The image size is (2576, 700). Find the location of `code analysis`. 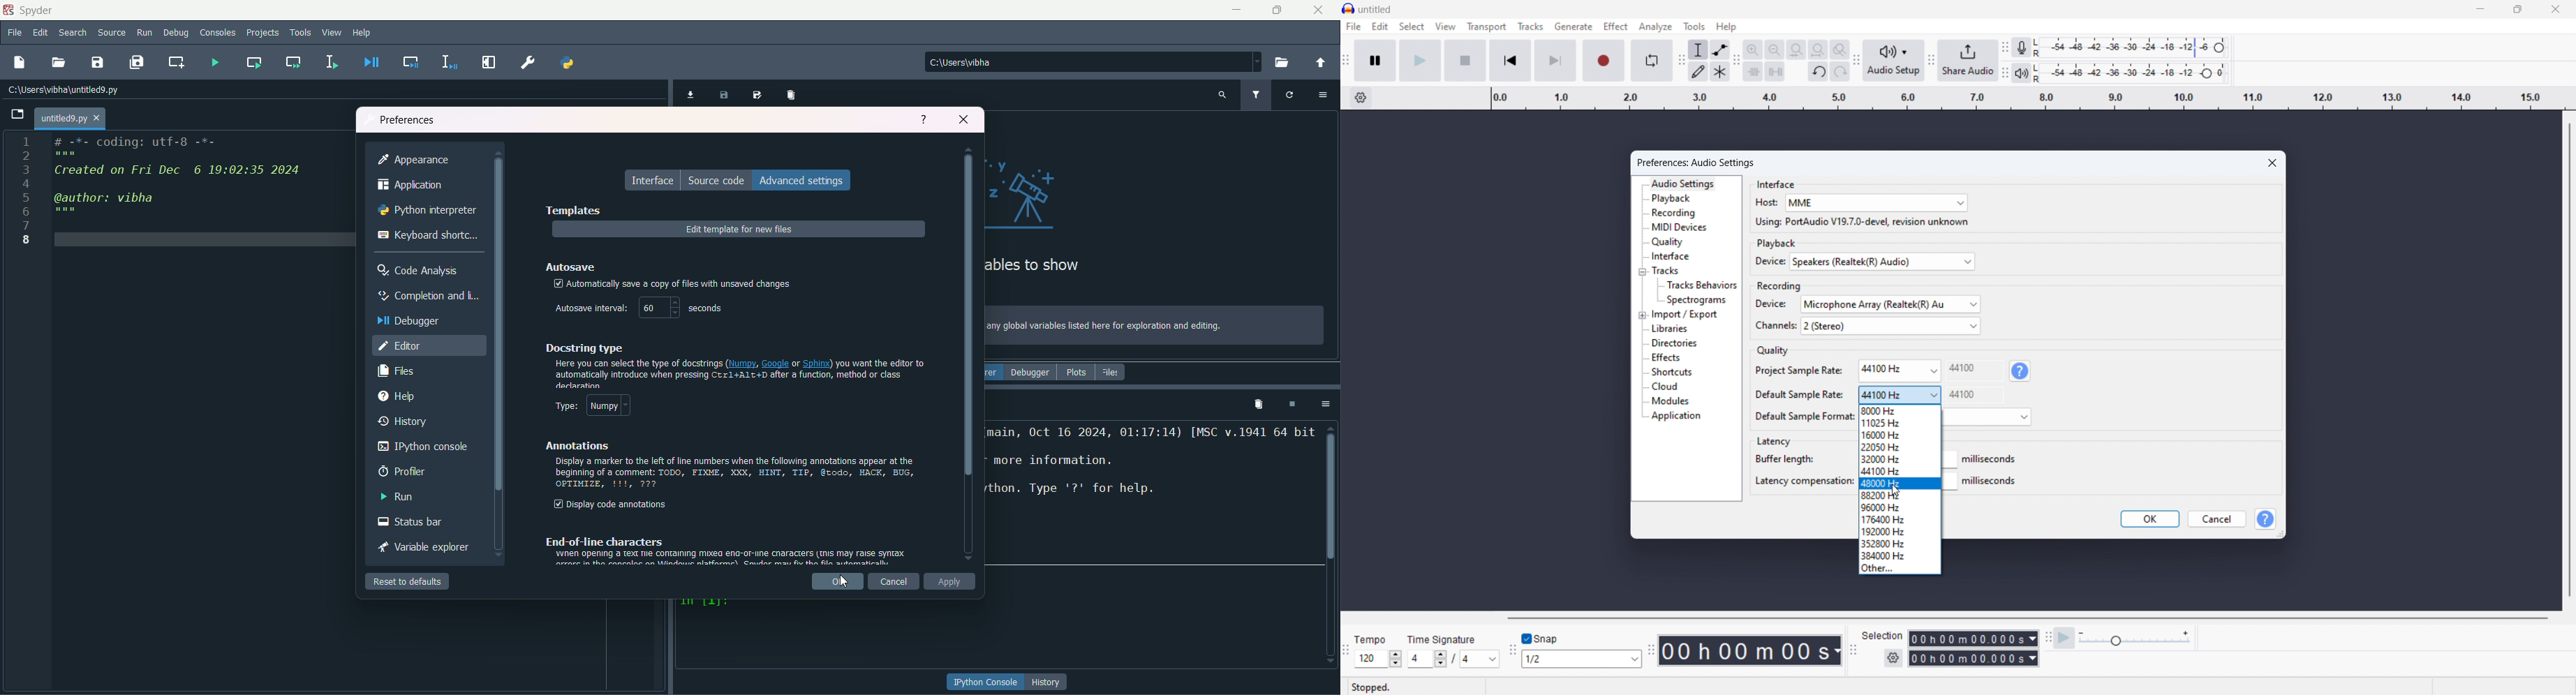

code analysis is located at coordinates (421, 270).